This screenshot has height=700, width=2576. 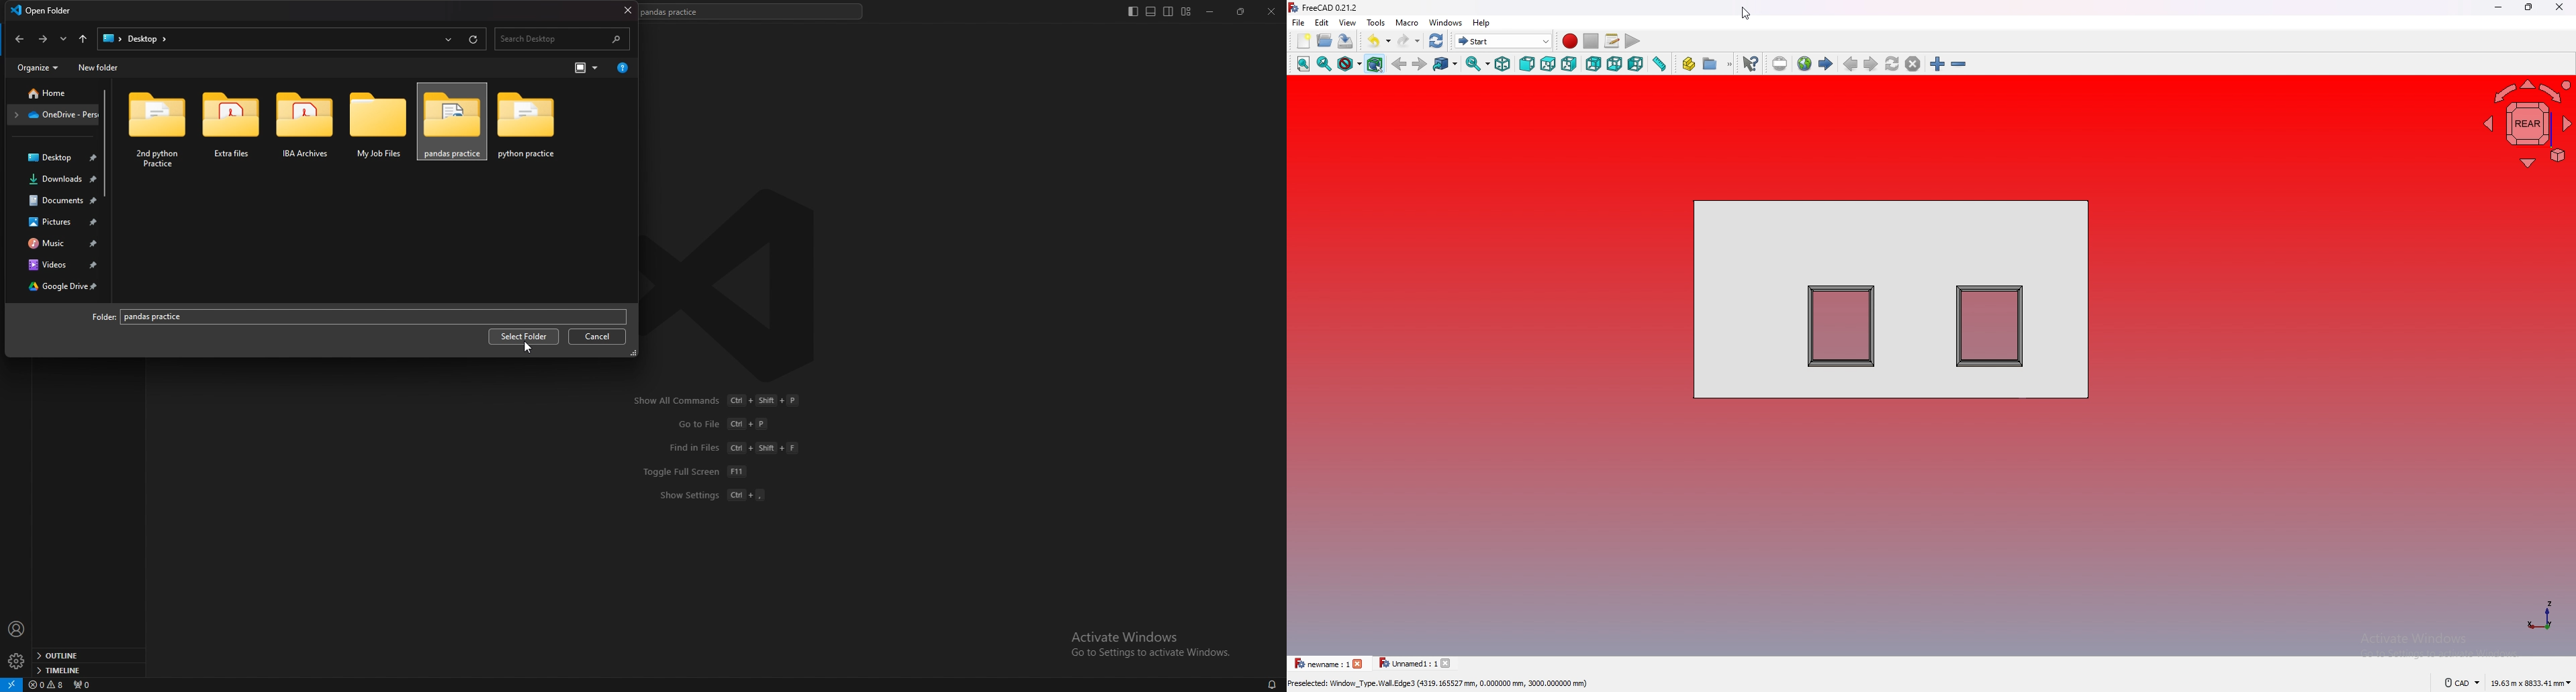 What do you see at coordinates (1804, 63) in the screenshot?
I see `open website` at bounding box center [1804, 63].